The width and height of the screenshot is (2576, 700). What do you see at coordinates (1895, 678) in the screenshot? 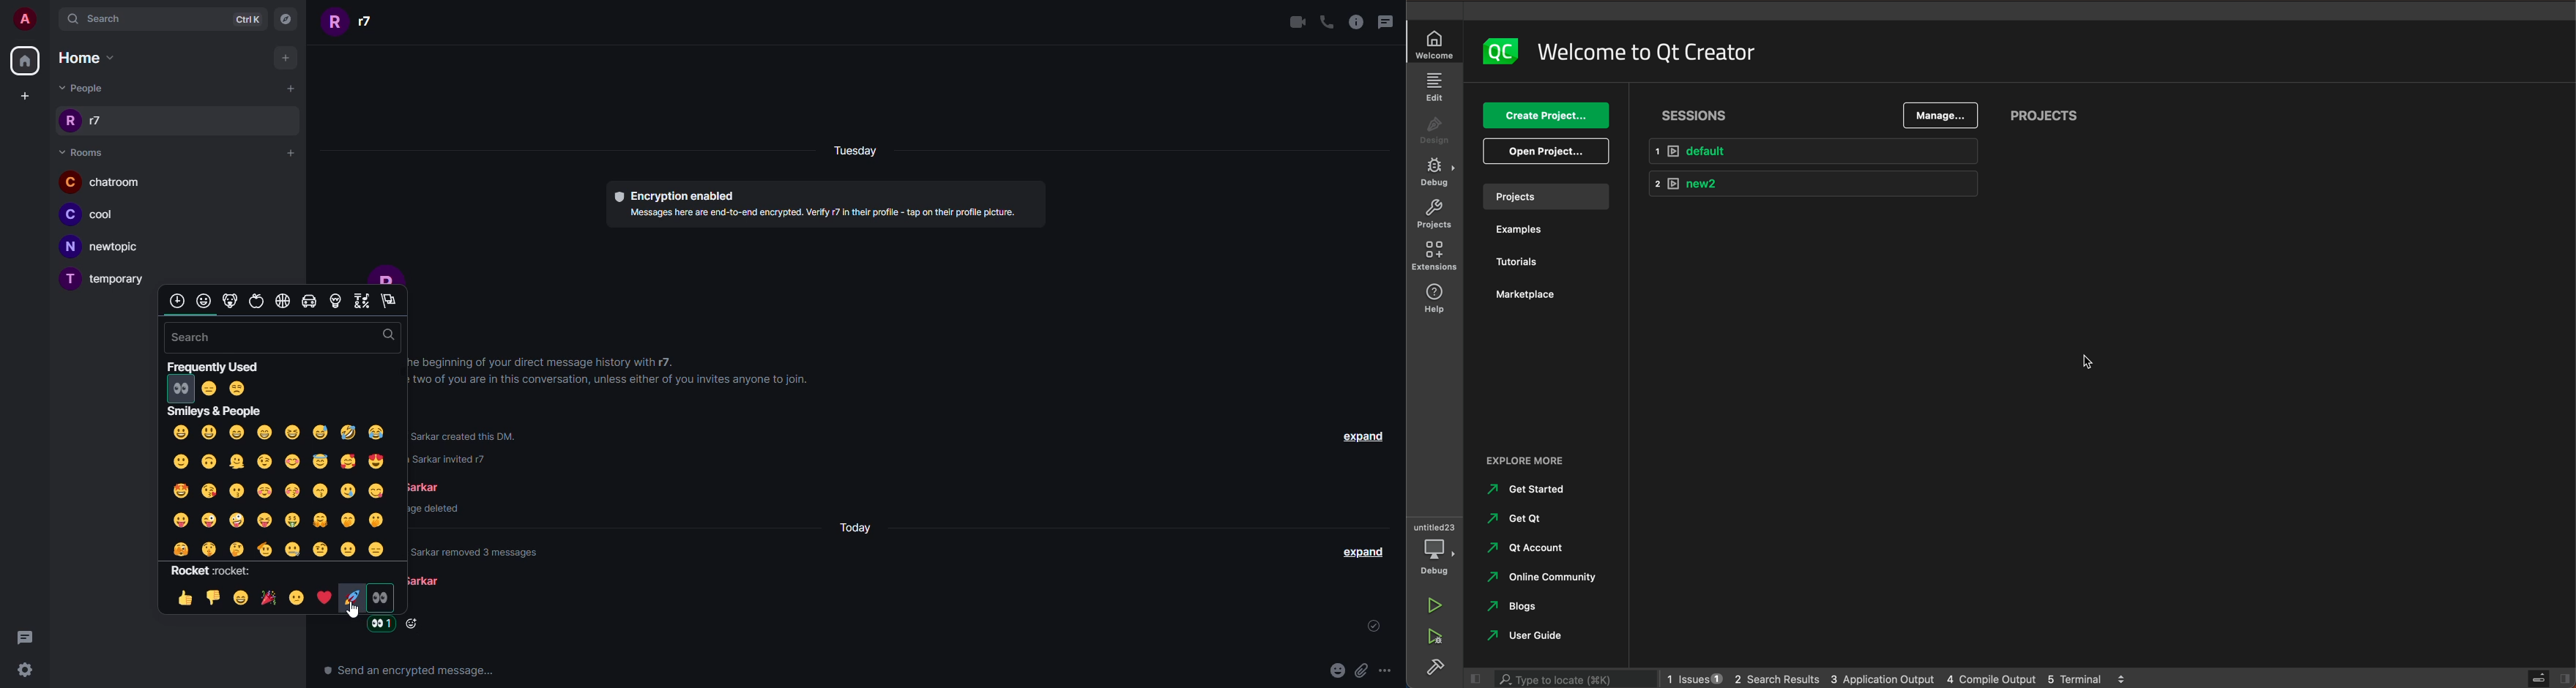
I see `logs` at bounding box center [1895, 678].